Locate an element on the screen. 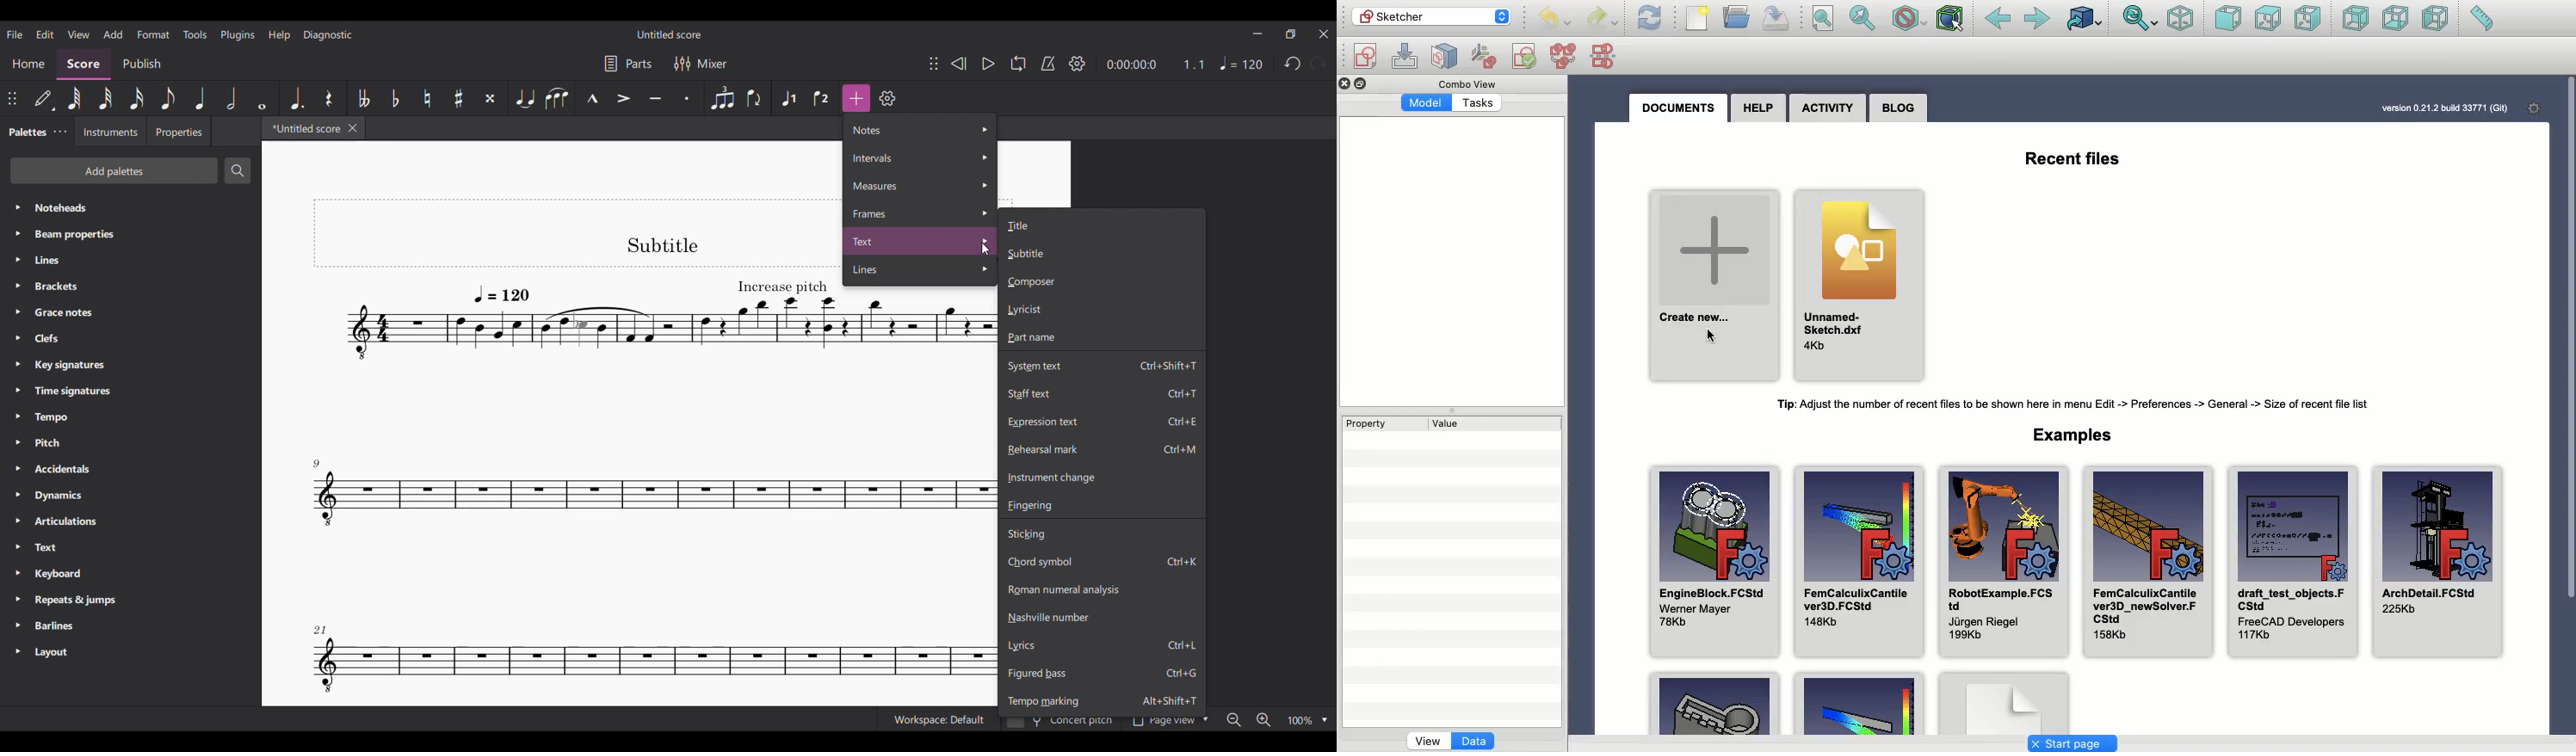 Image resolution: width=2576 pixels, height=756 pixels. Rewind is located at coordinates (958, 63).